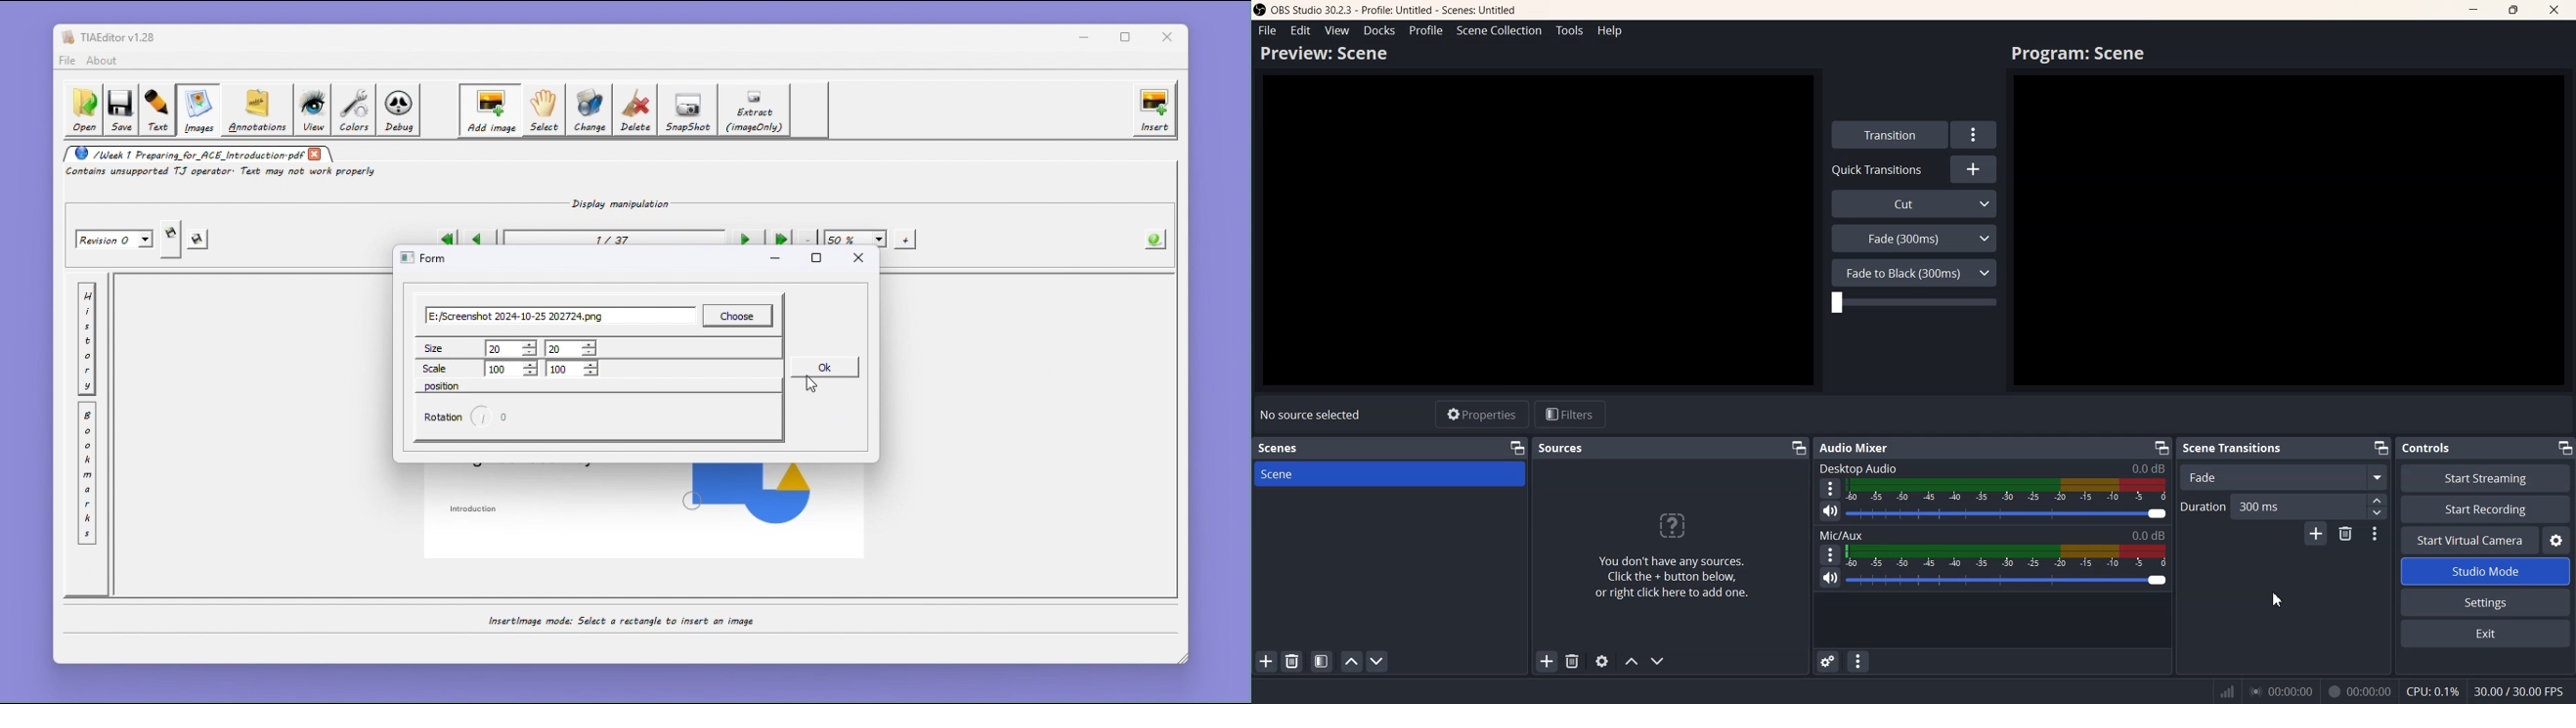 This screenshot has height=728, width=2576. What do you see at coordinates (2378, 507) in the screenshot?
I see `Adjuster` at bounding box center [2378, 507].